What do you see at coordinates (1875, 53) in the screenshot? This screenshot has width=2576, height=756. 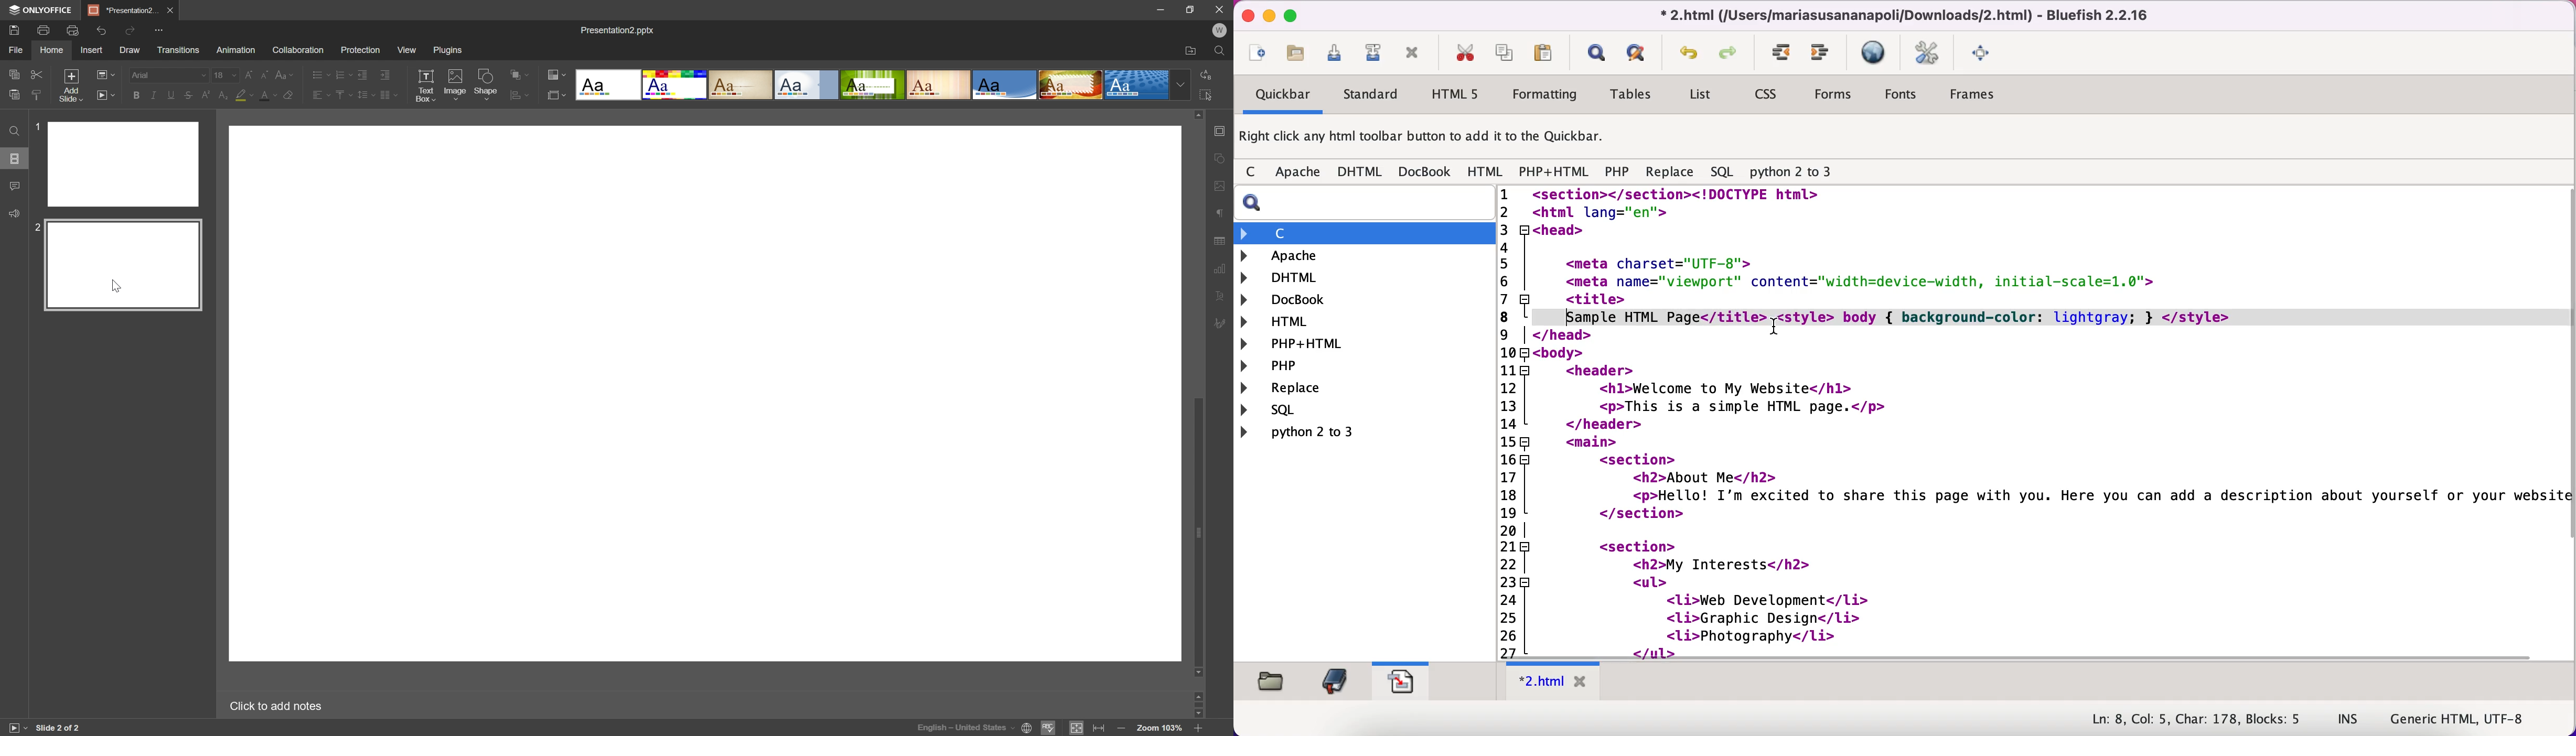 I see `preview in browser` at bounding box center [1875, 53].